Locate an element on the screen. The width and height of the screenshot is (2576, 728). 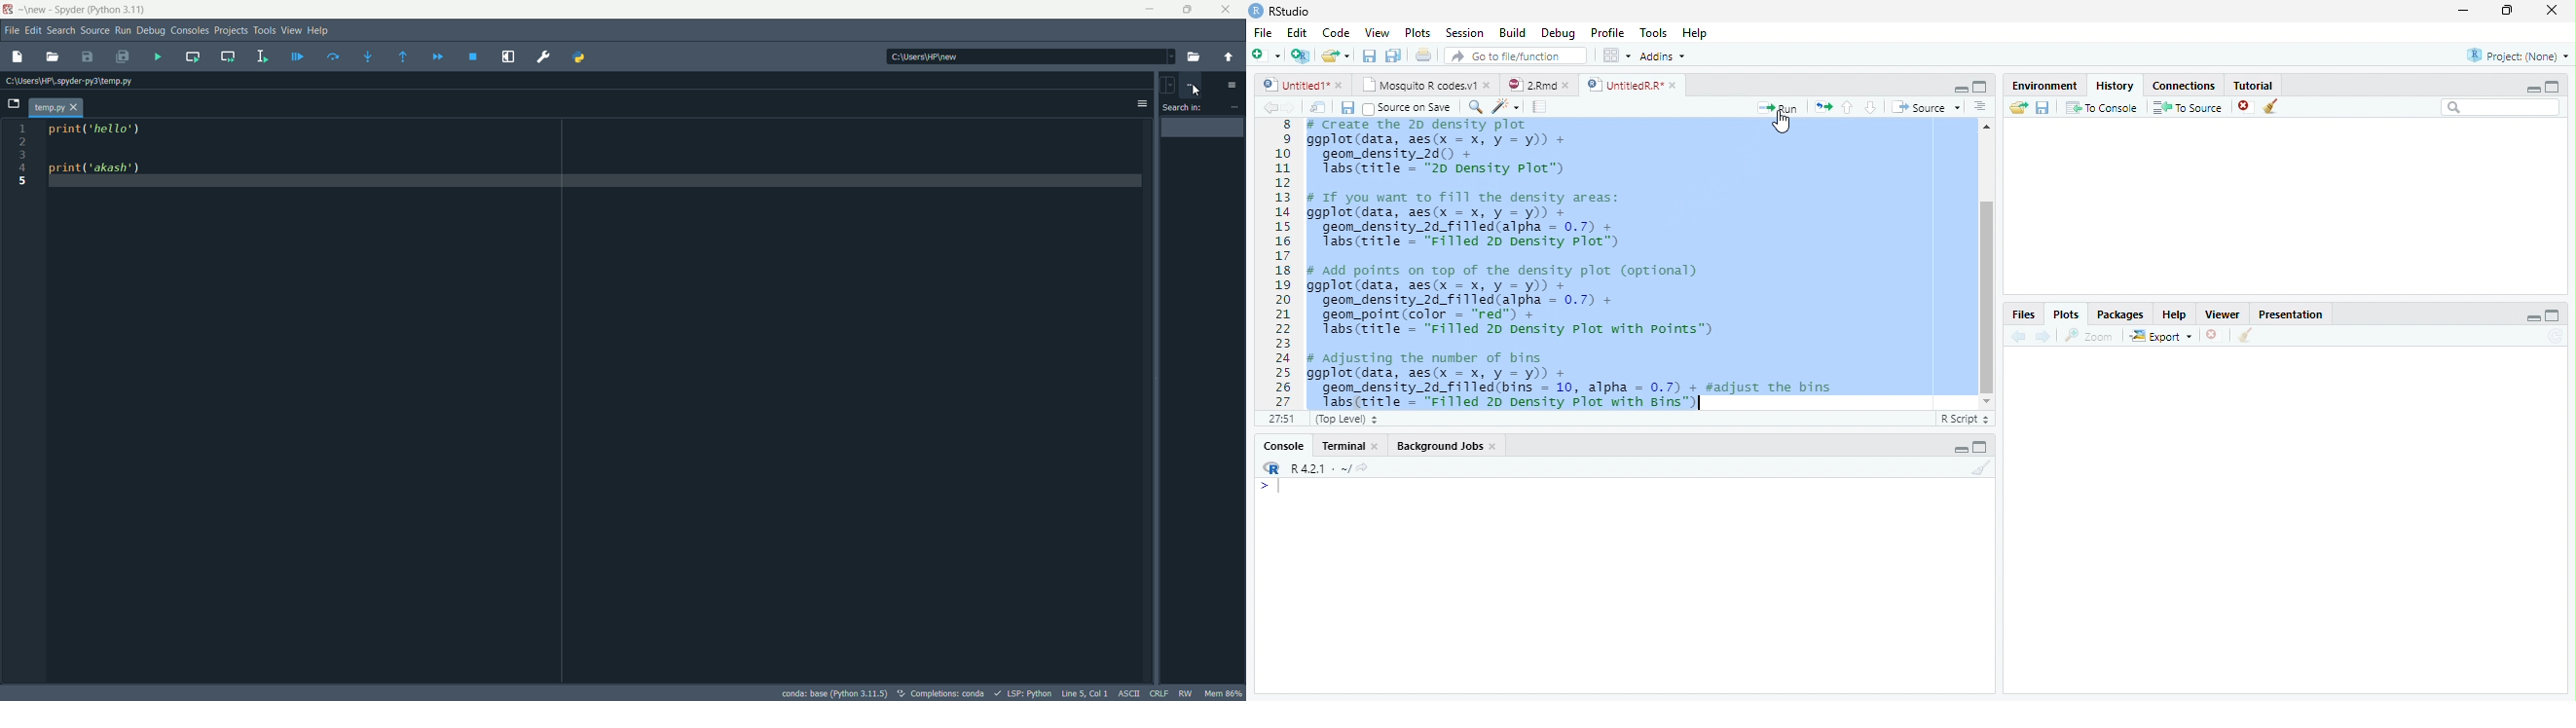
parent directory is located at coordinates (1229, 57).